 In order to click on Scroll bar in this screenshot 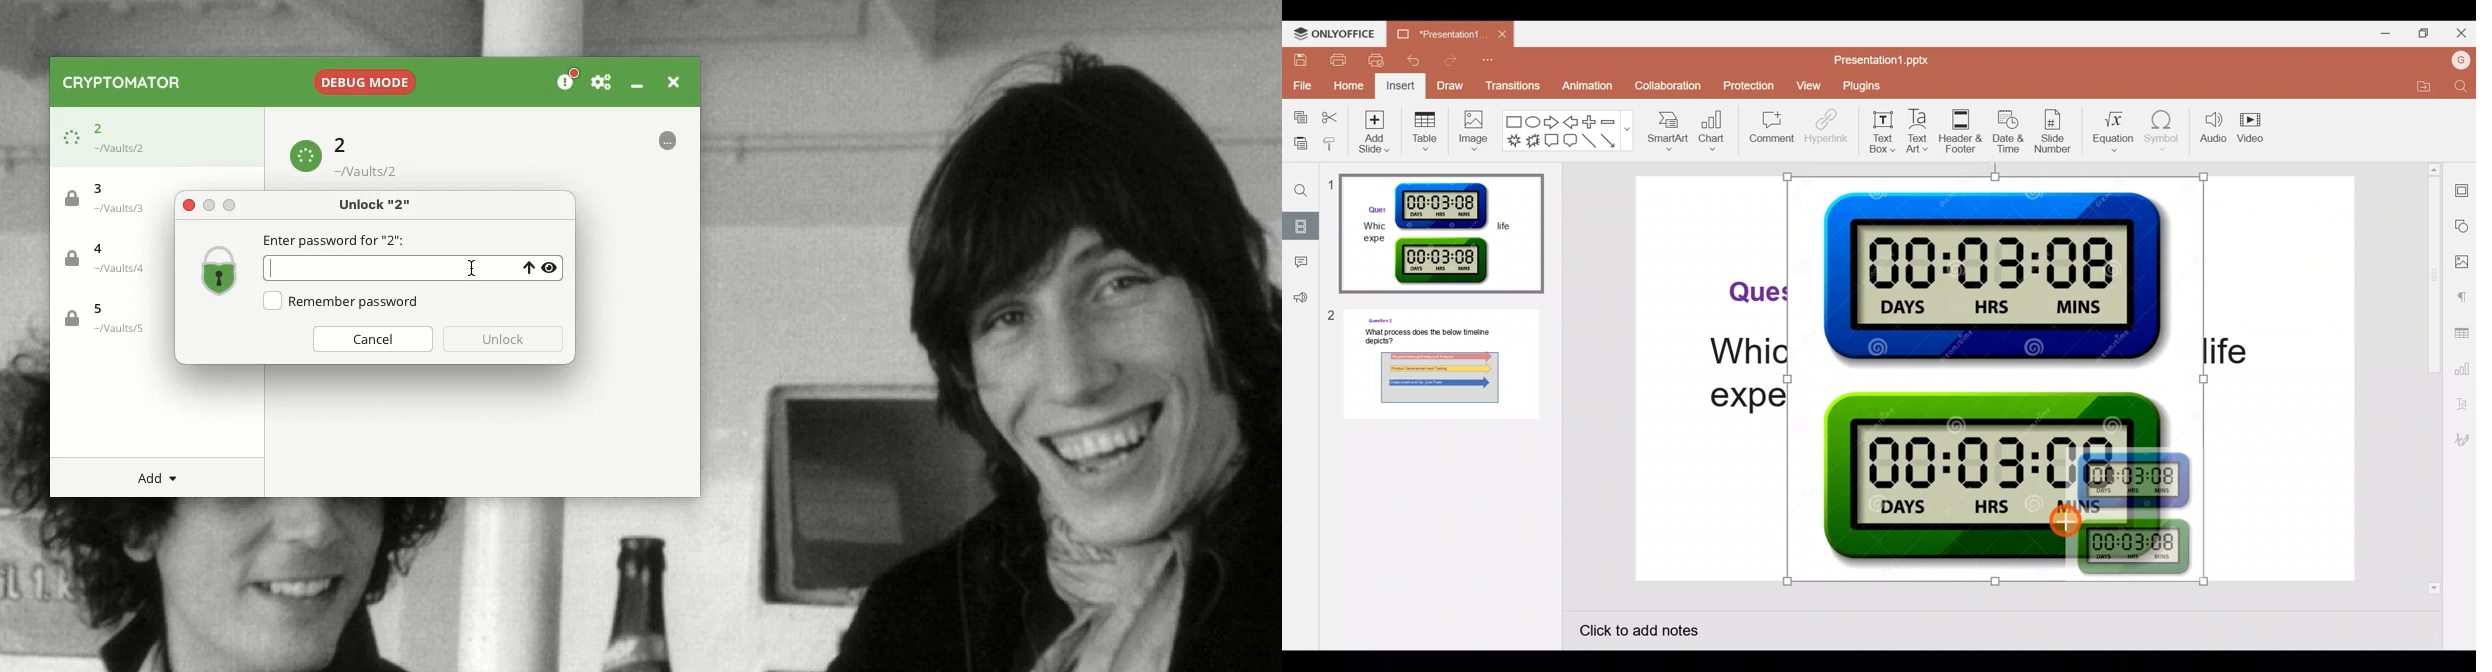, I will do `click(2436, 378)`.